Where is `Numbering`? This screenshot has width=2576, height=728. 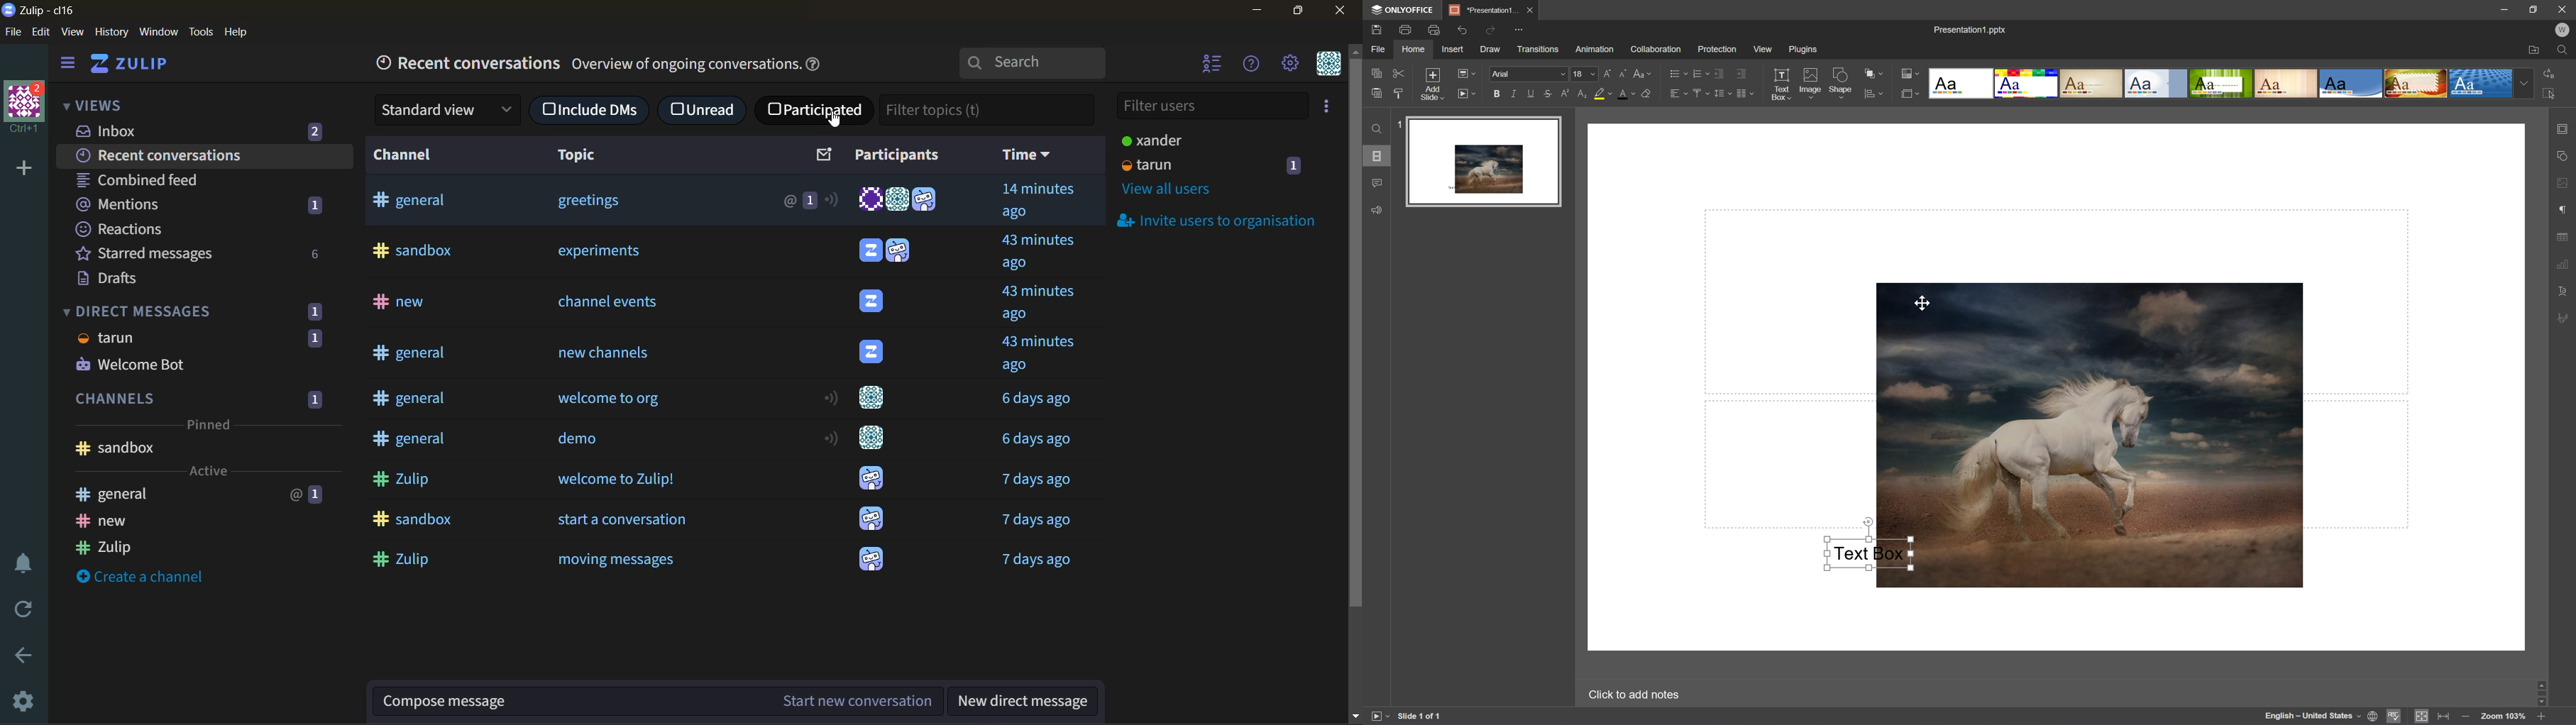
Numbering is located at coordinates (1700, 72).